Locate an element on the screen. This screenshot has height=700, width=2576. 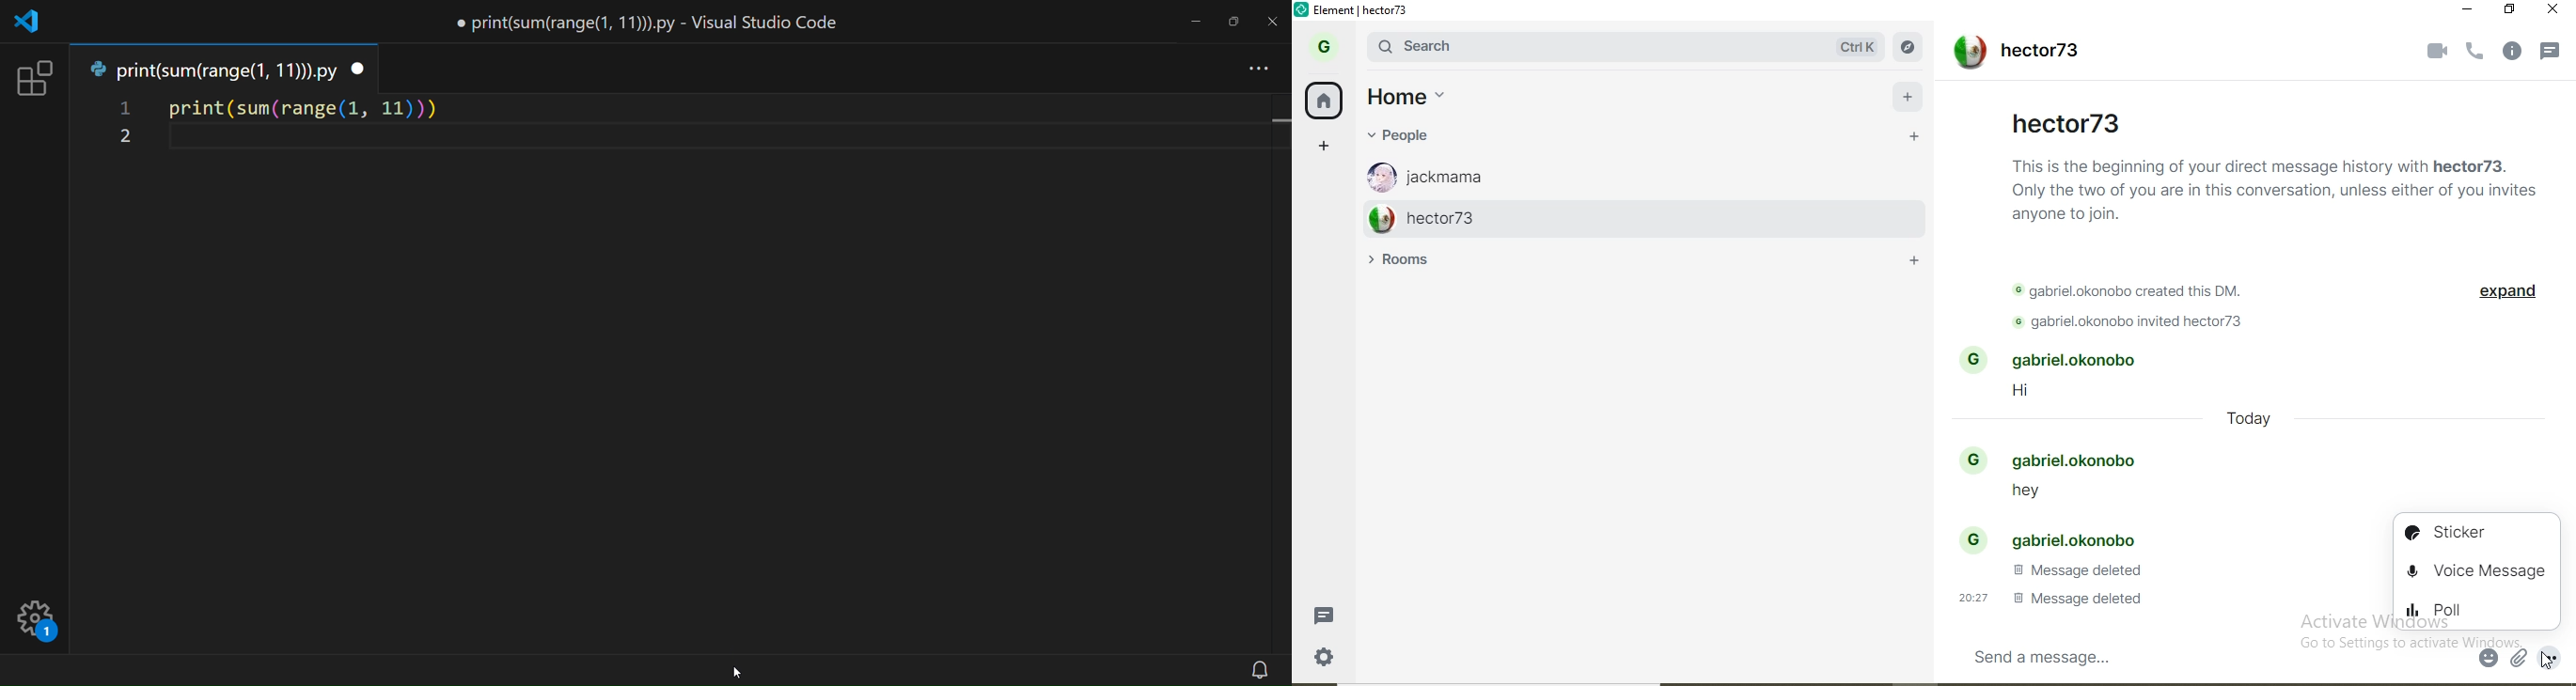
today is located at coordinates (2250, 423).